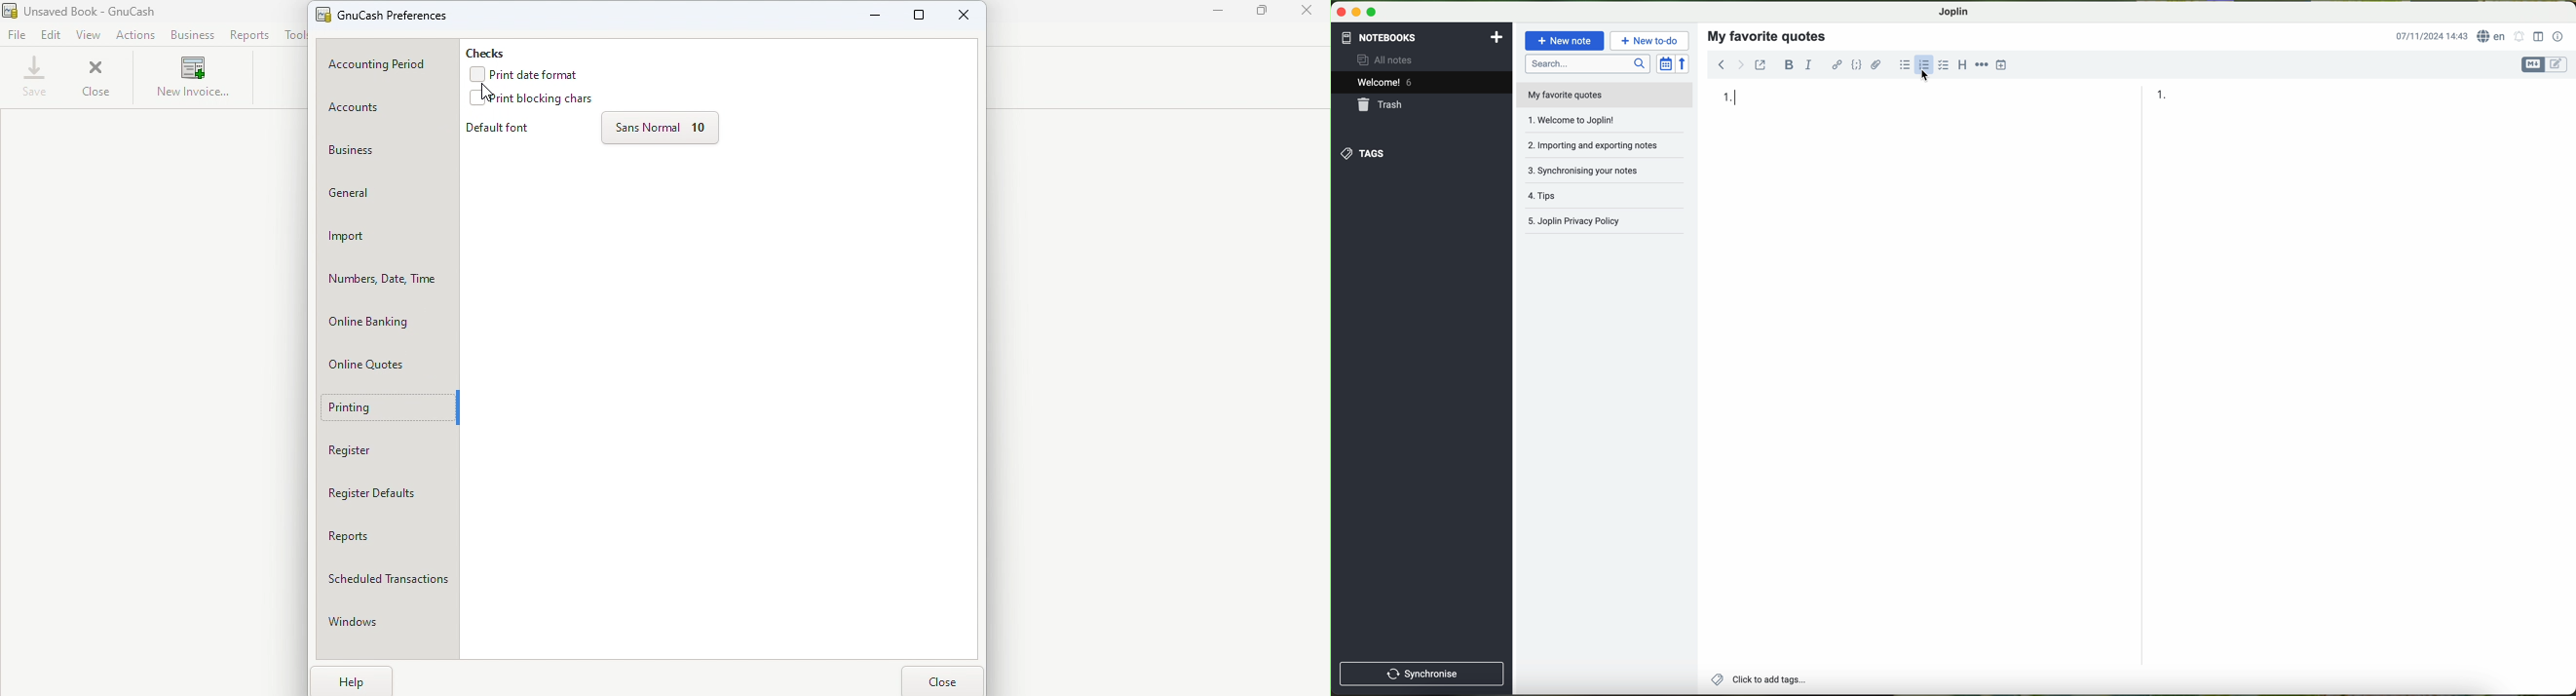  What do you see at coordinates (1603, 170) in the screenshot?
I see `synchronising your notes` at bounding box center [1603, 170].